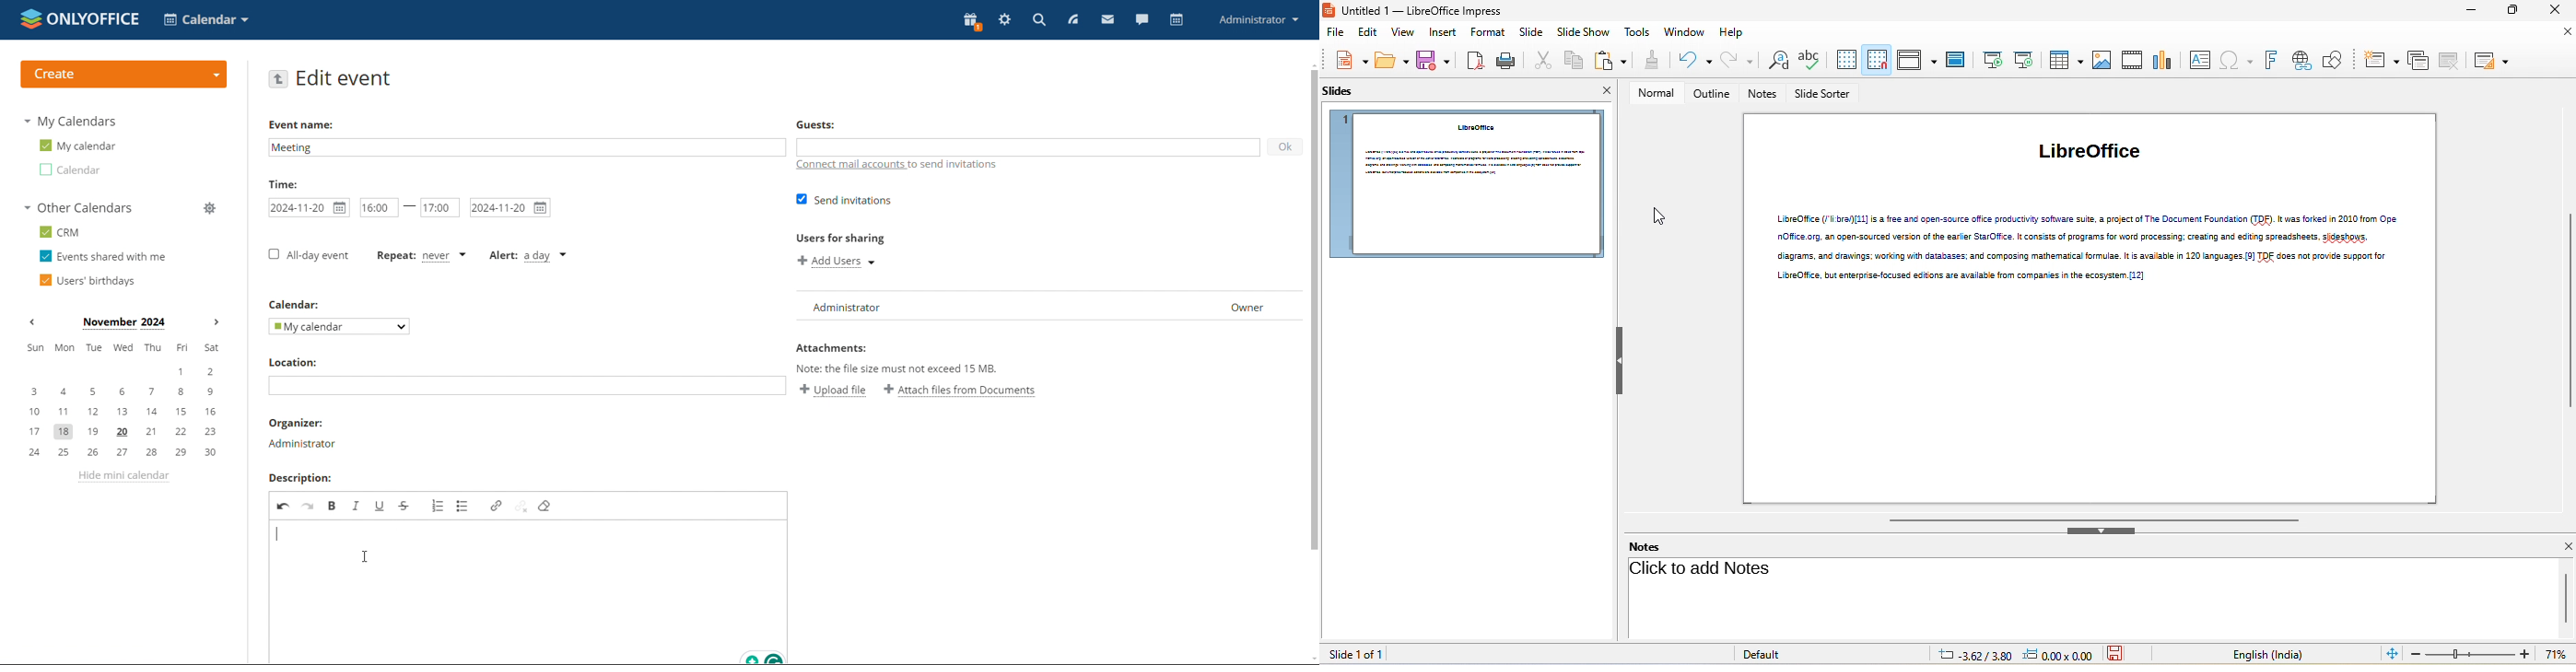  Describe the element at coordinates (2568, 310) in the screenshot. I see `vertical scroll bar` at that location.